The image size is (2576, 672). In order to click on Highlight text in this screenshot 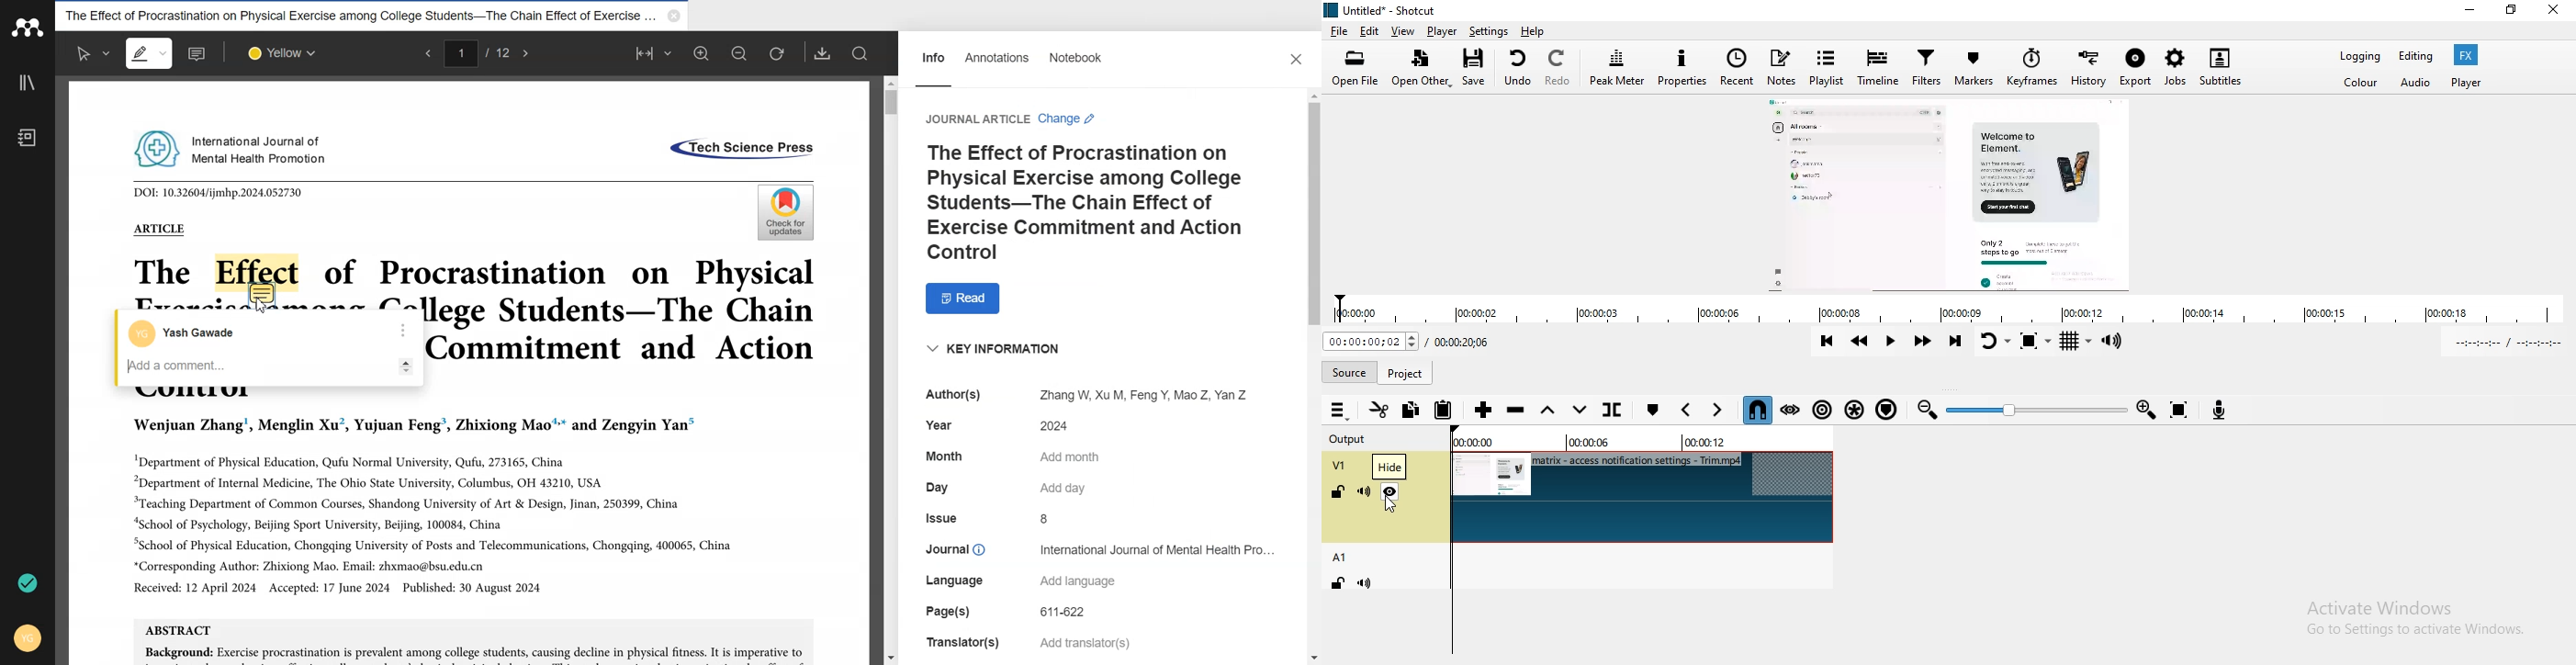, I will do `click(150, 53)`.